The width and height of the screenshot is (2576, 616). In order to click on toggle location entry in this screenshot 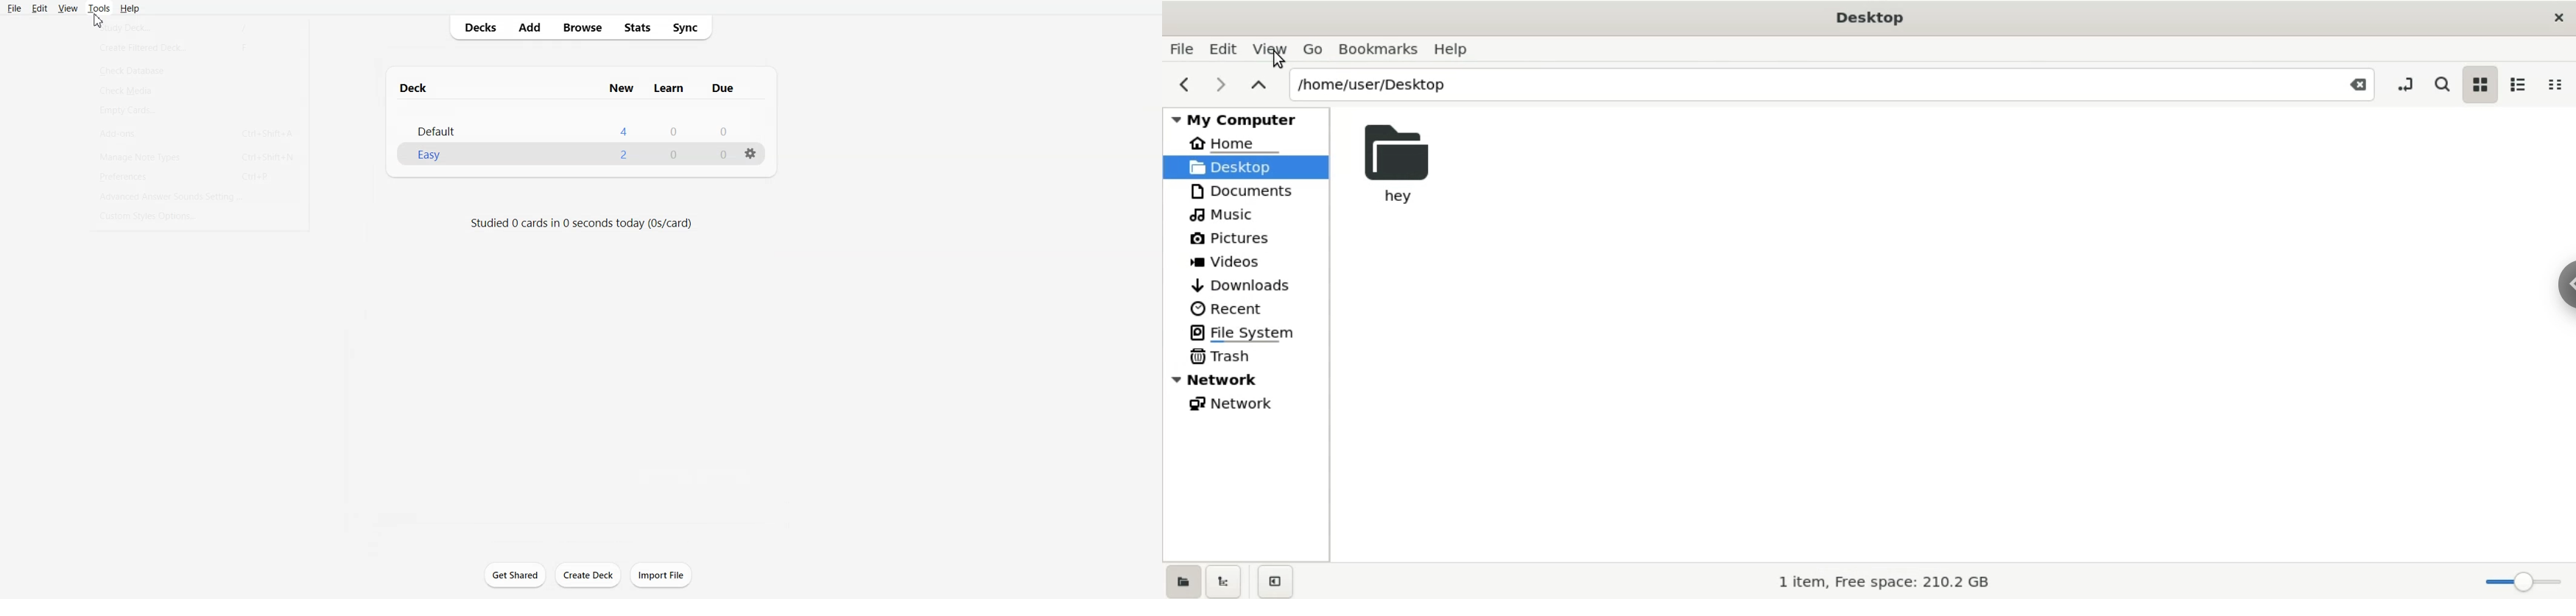, I will do `click(2406, 82)`.